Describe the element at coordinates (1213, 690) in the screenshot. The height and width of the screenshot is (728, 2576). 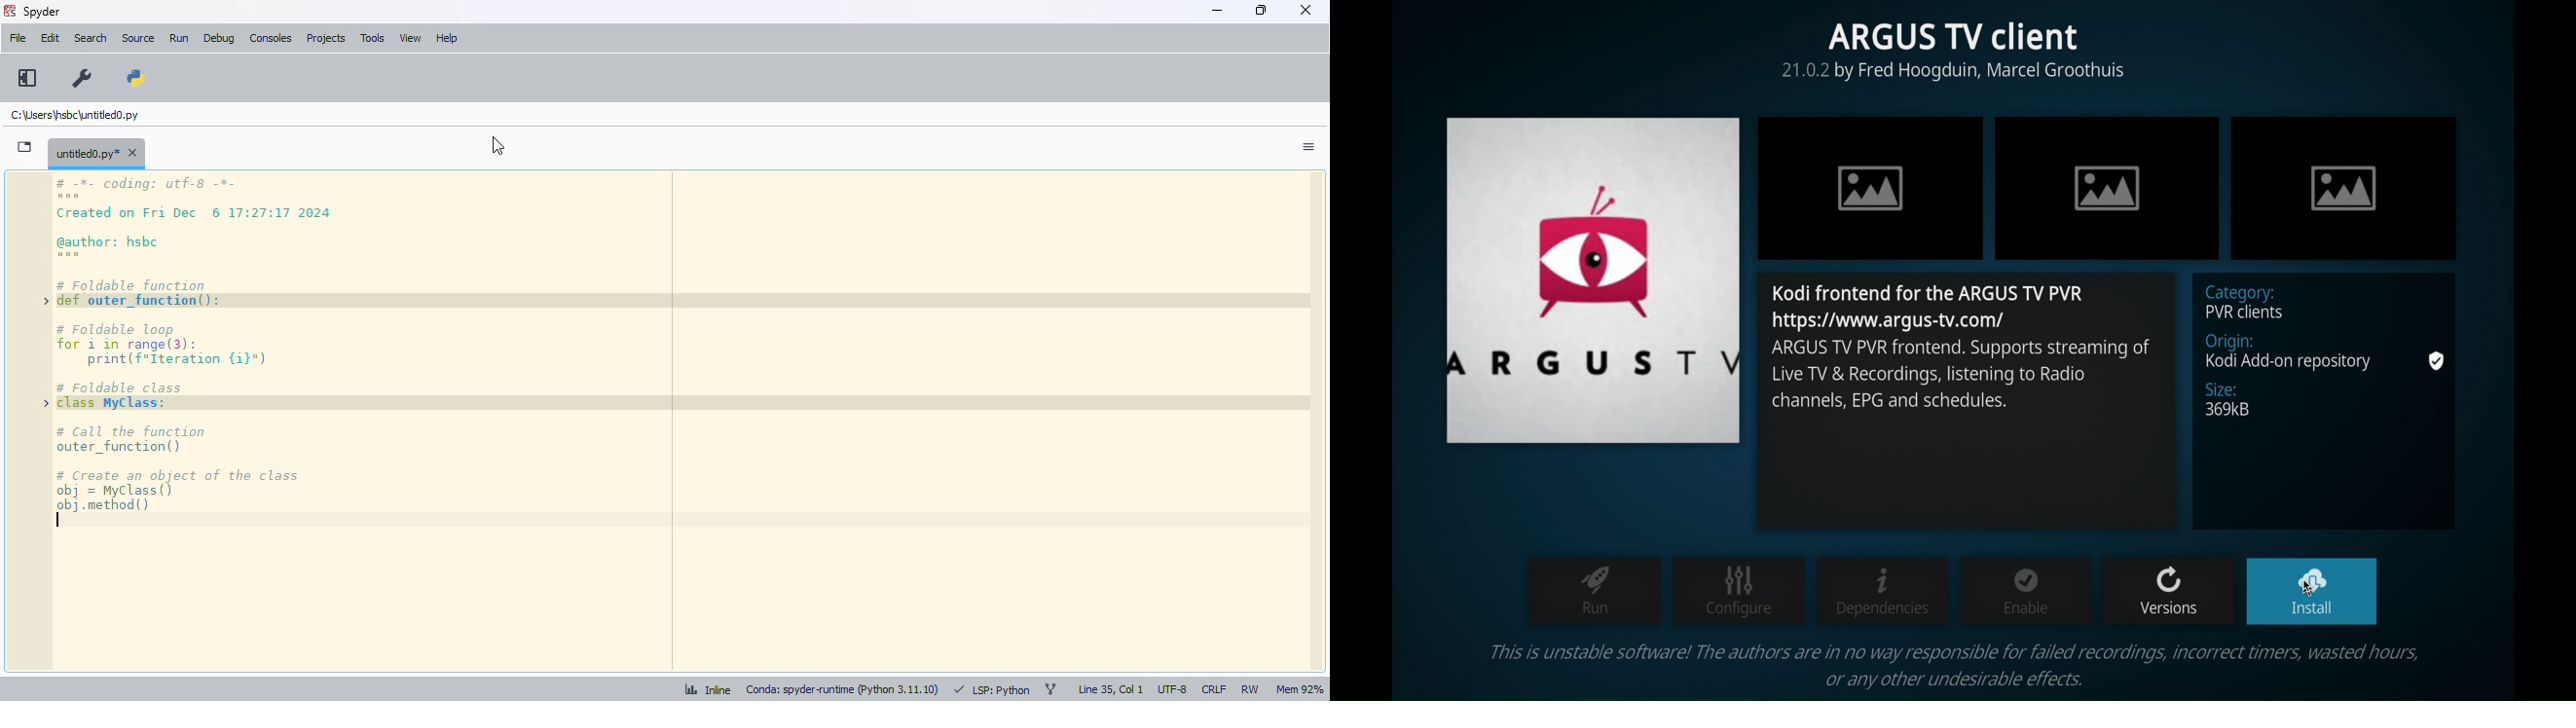
I see `CRLF` at that location.